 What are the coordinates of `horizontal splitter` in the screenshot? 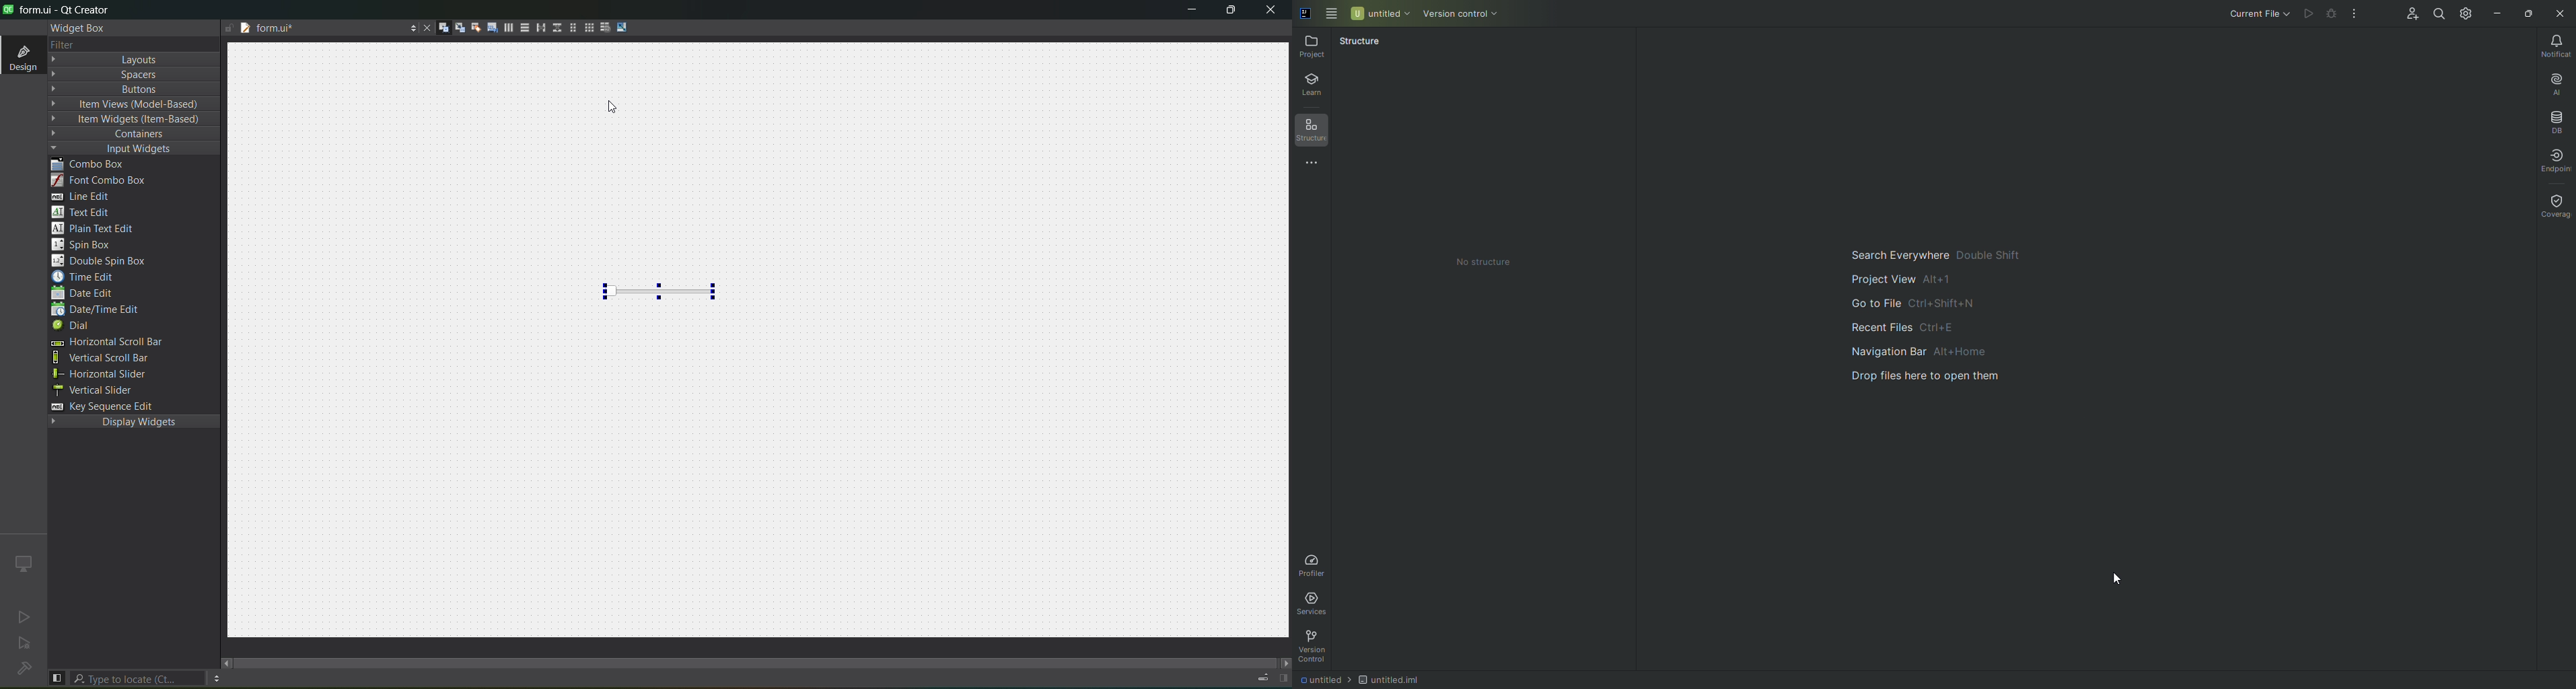 It's located at (540, 28).